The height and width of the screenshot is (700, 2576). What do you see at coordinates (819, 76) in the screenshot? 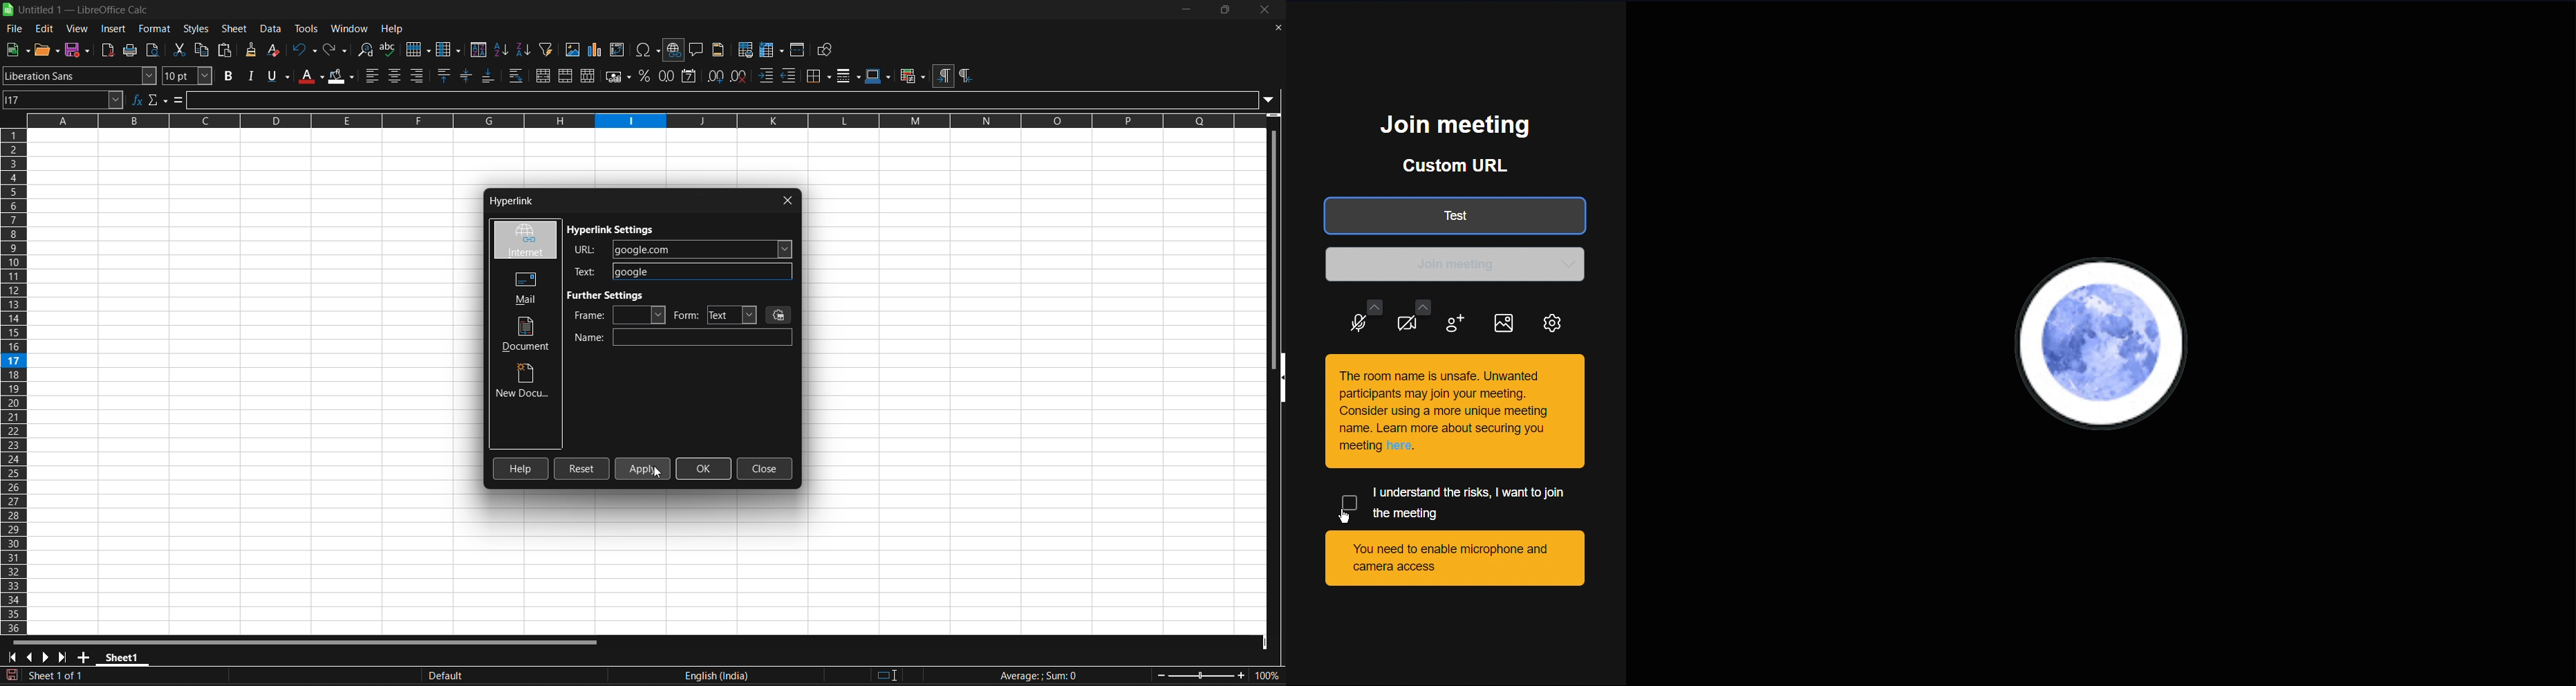
I see `border` at bounding box center [819, 76].